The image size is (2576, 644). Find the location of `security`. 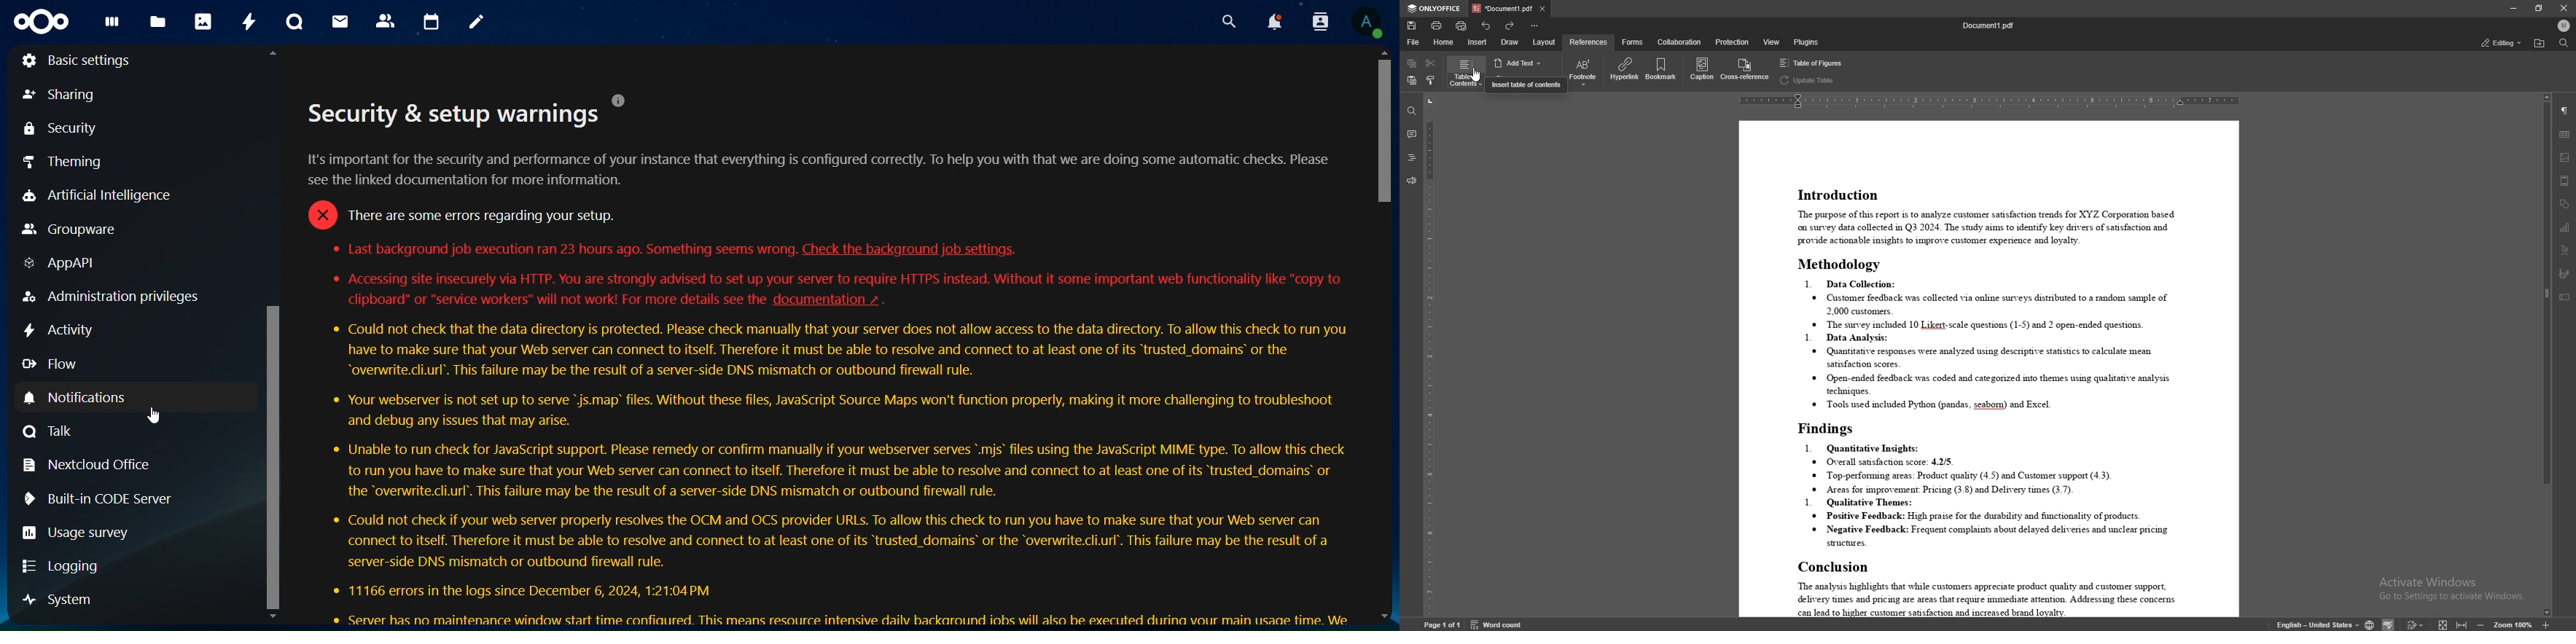

security is located at coordinates (61, 130).